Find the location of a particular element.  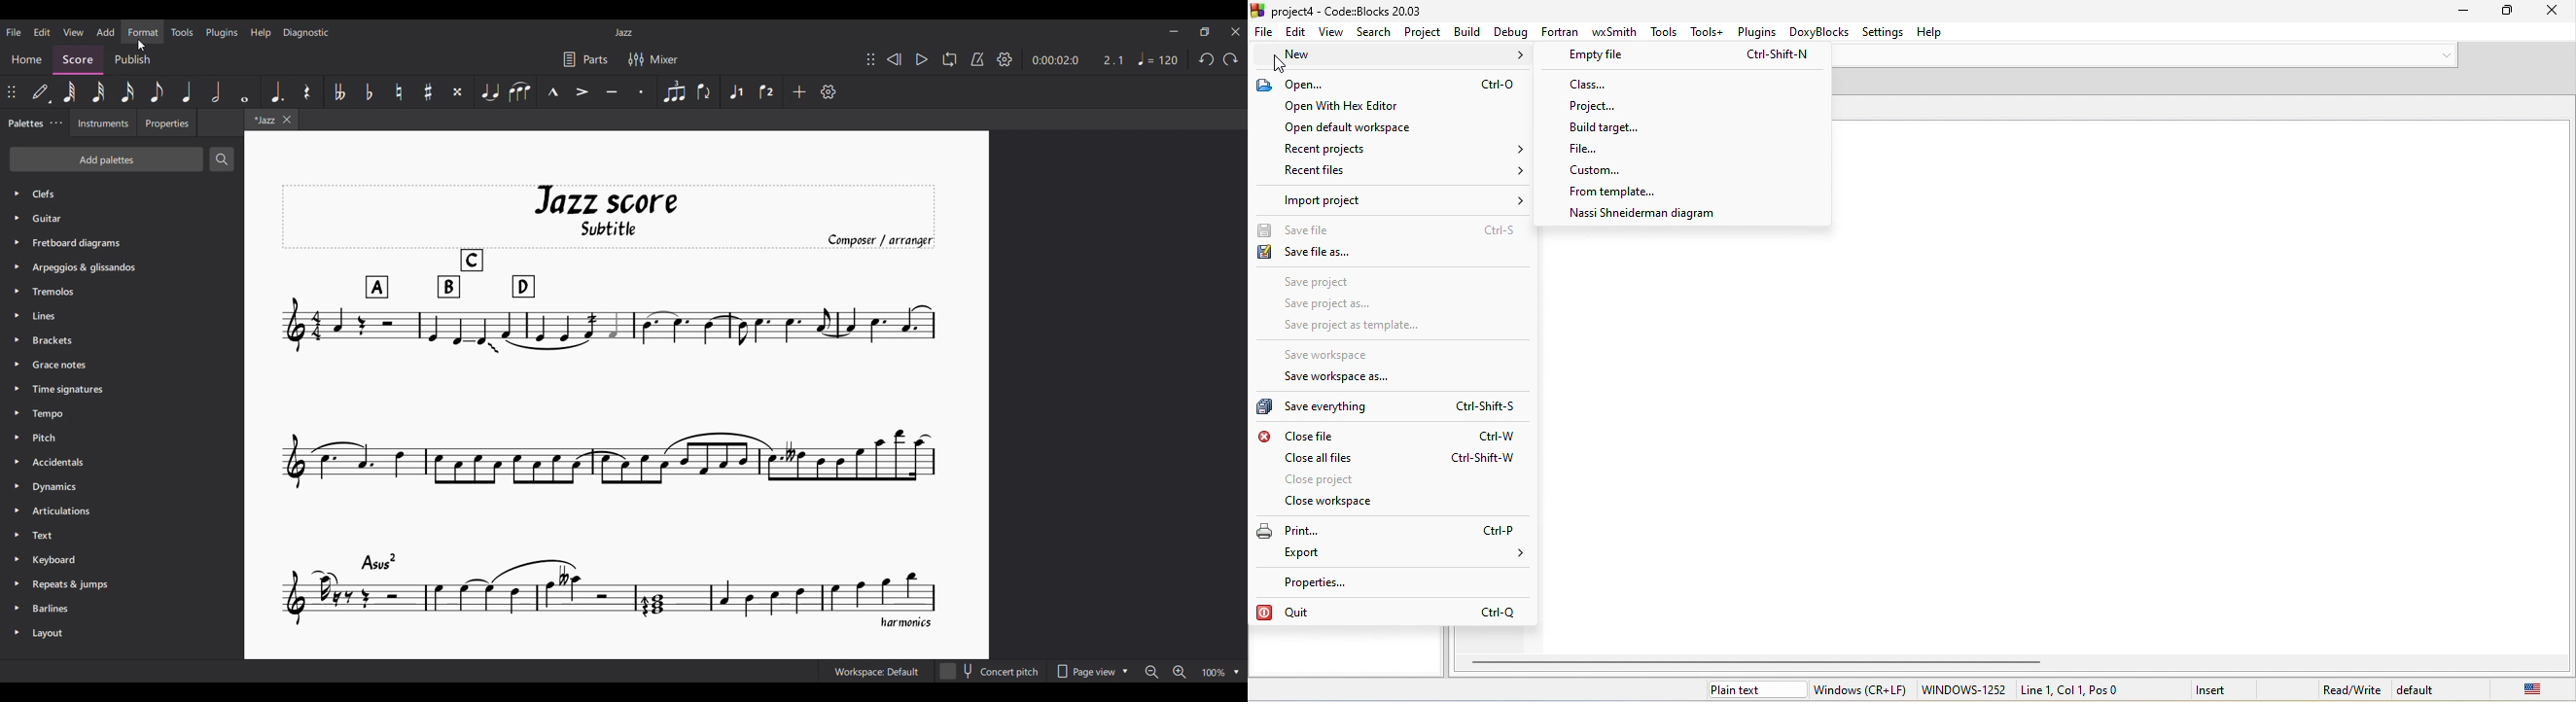

Parts settings is located at coordinates (586, 60).